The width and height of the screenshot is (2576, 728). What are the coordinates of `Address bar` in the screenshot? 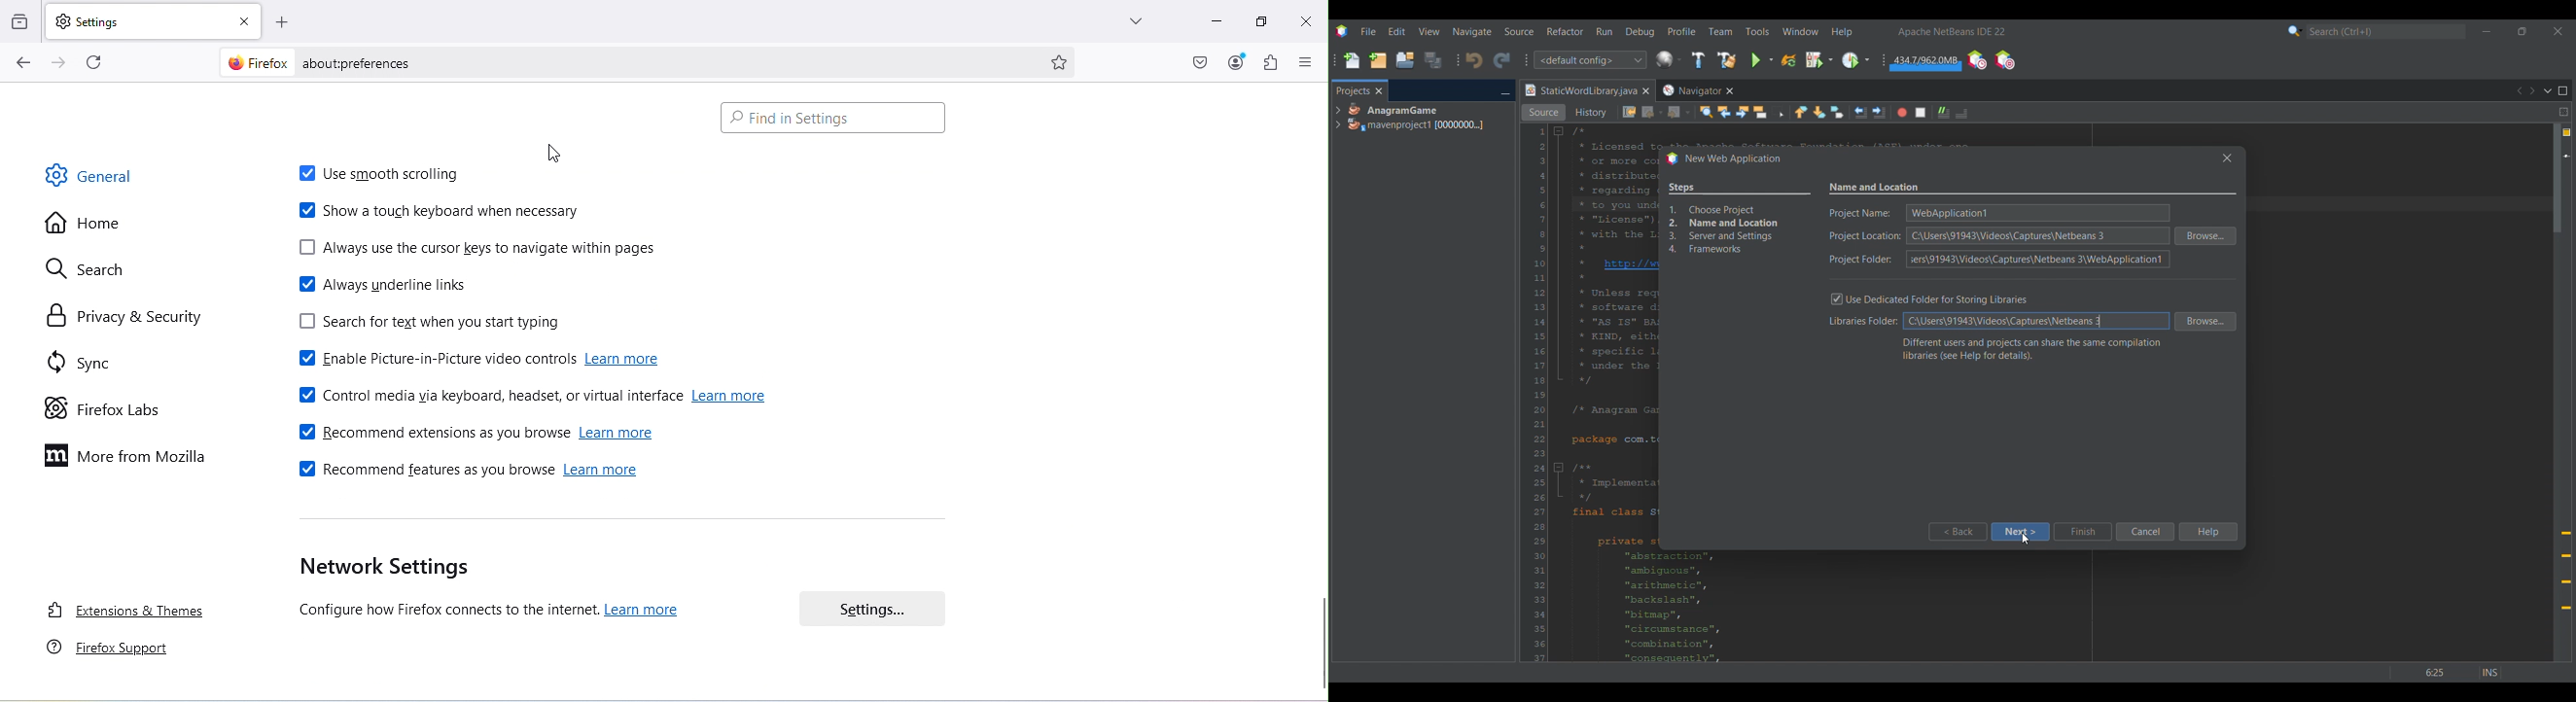 It's located at (664, 62).